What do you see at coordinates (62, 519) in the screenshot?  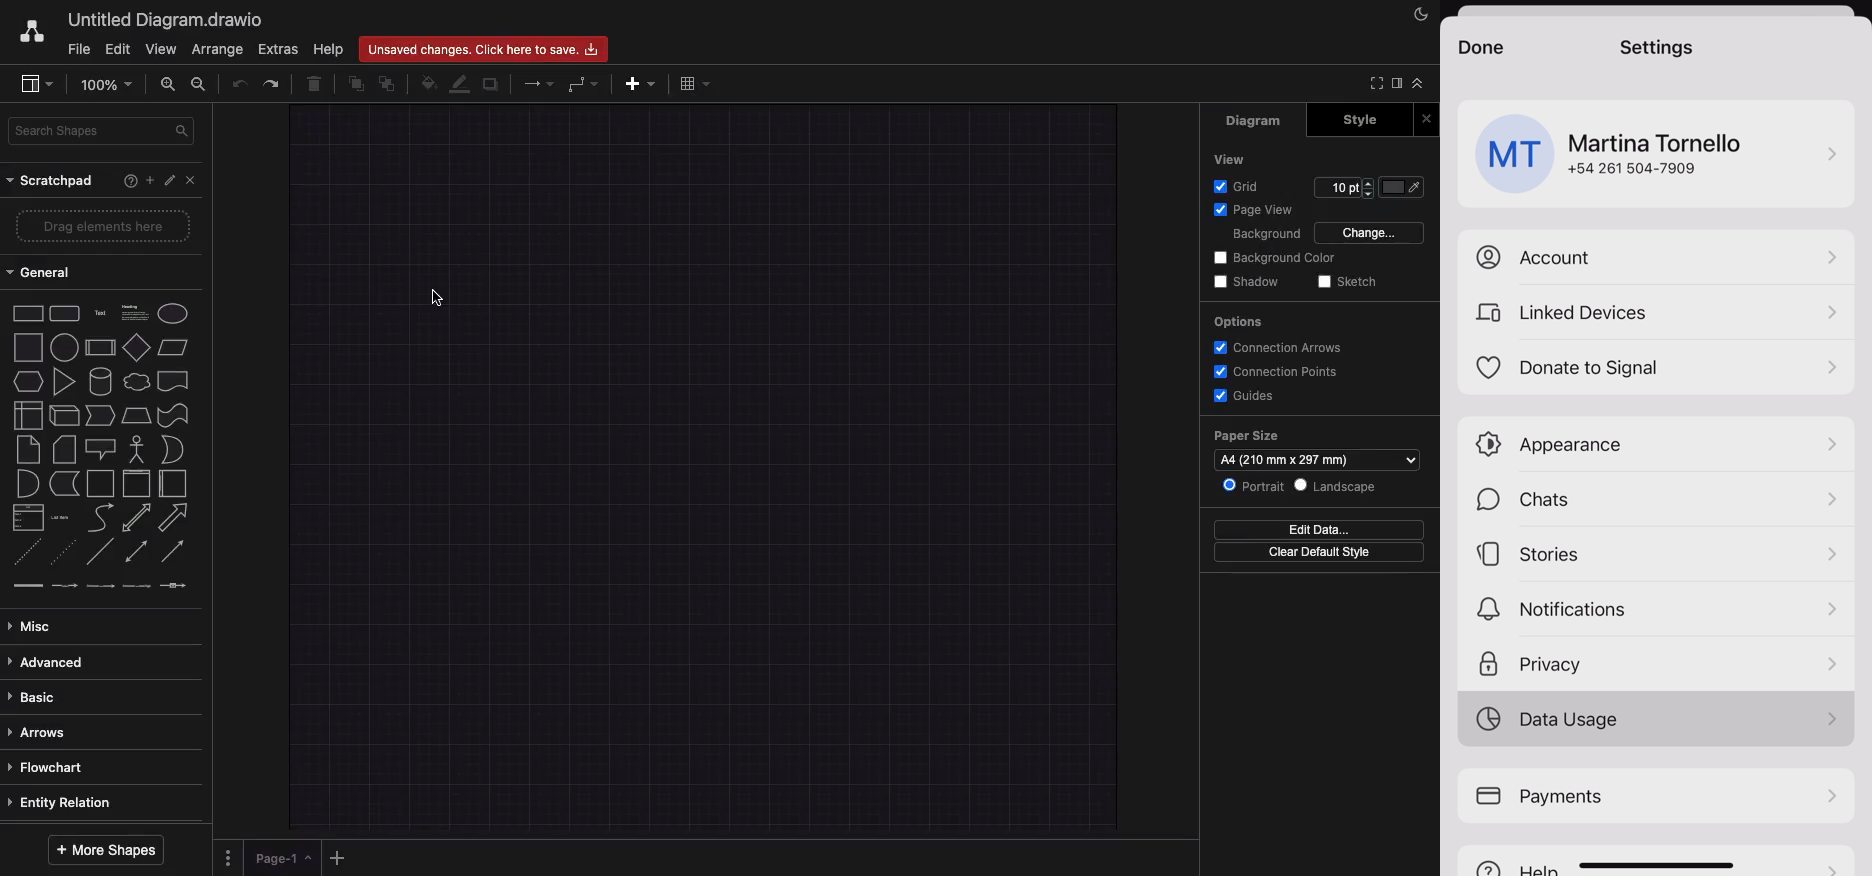 I see `list item` at bounding box center [62, 519].